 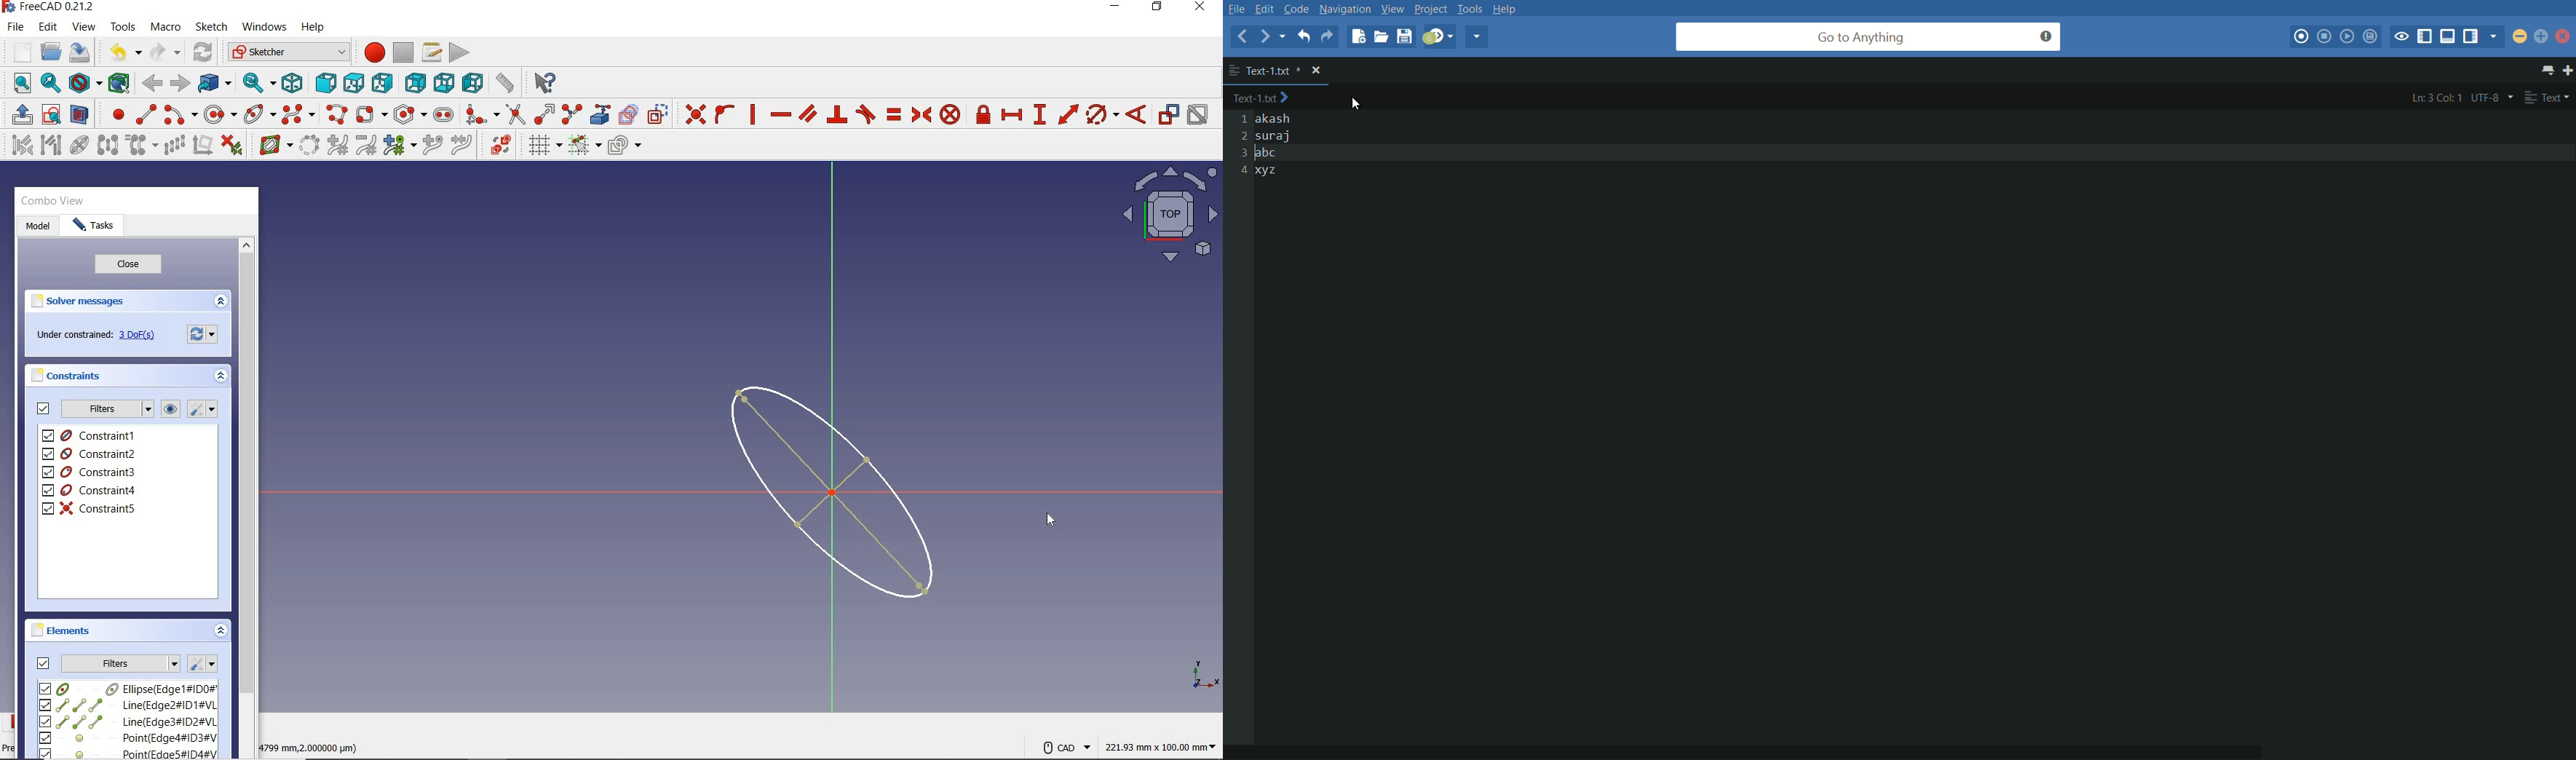 What do you see at coordinates (623, 146) in the screenshot?
I see `configure rendering order` at bounding box center [623, 146].